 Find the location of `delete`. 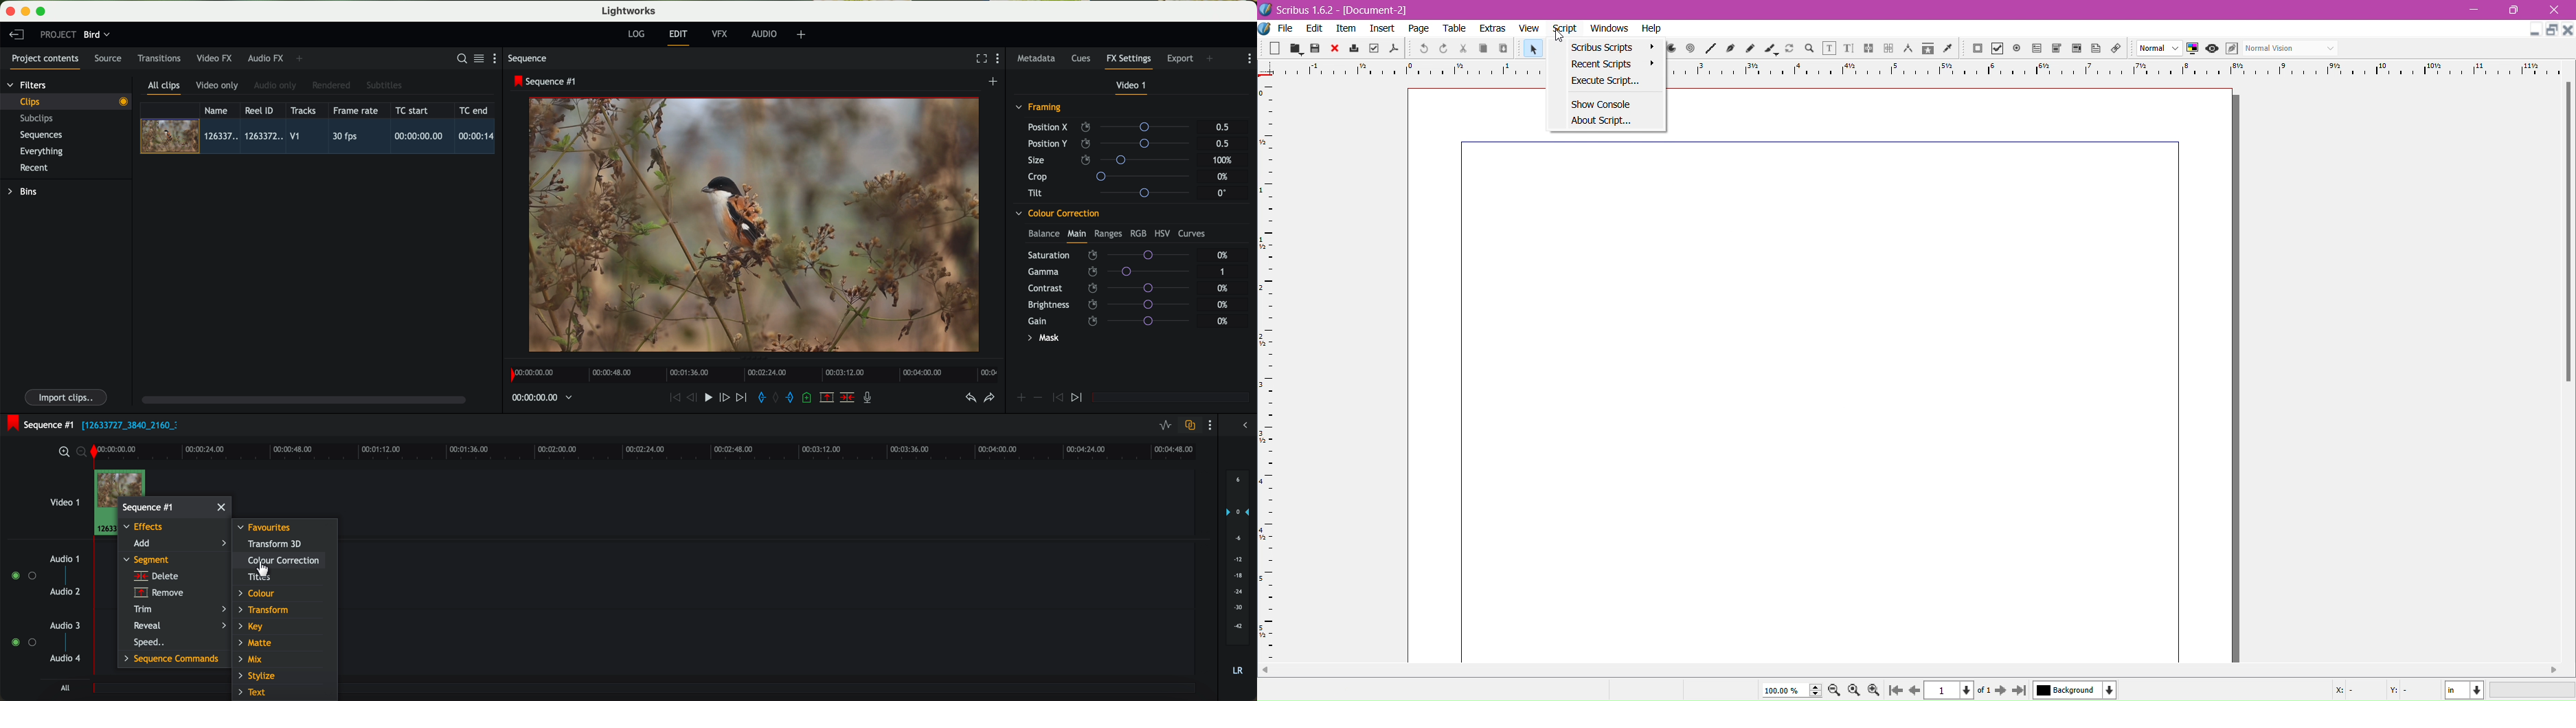

delete is located at coordinates (157, 577).